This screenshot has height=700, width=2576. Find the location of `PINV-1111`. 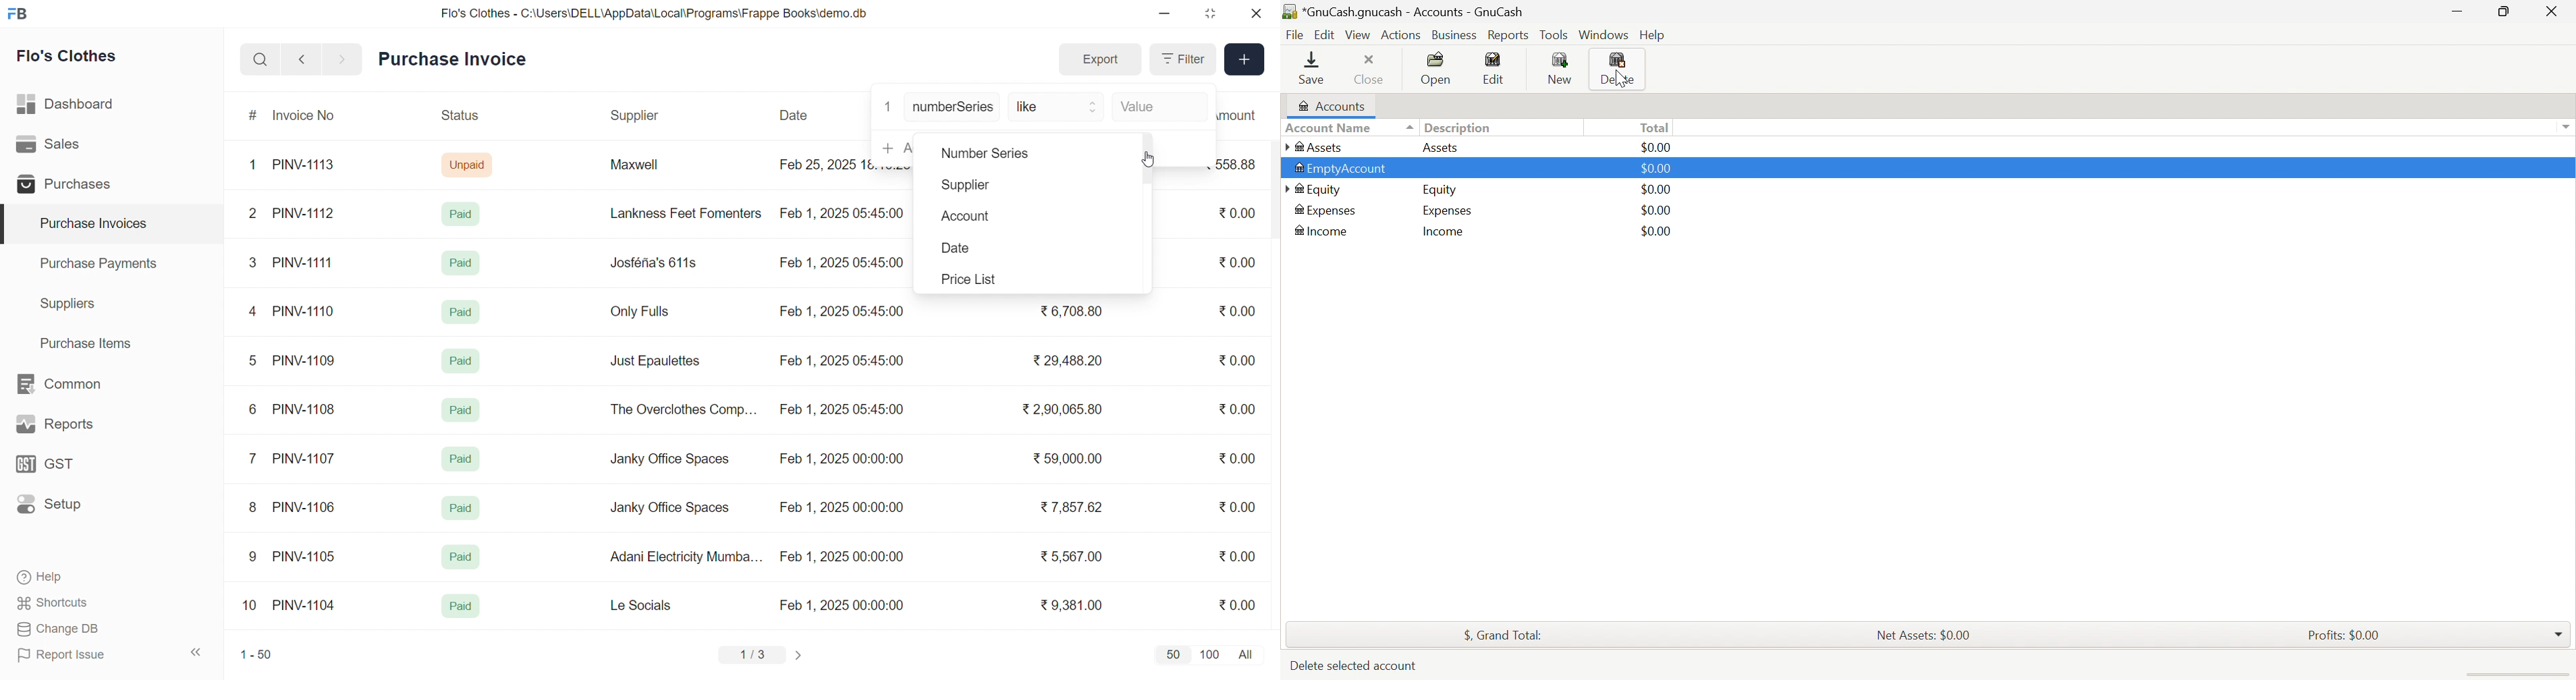

PINV-1111 is located at coordinates (304, 262).